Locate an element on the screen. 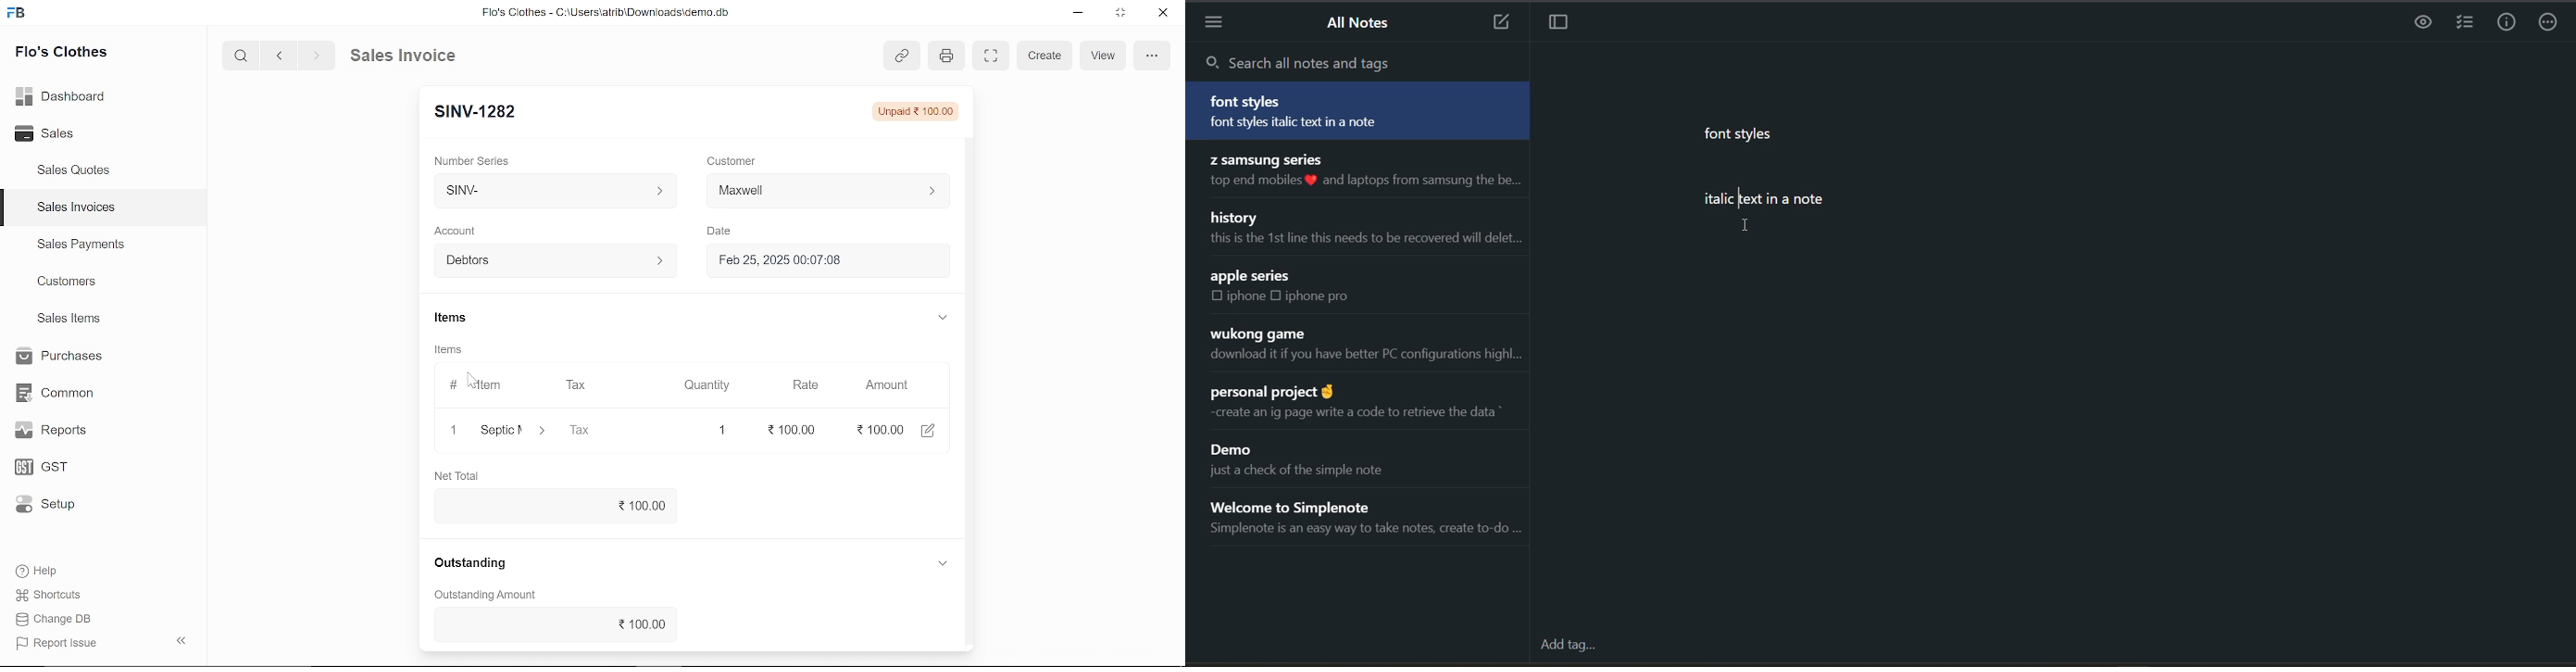  Reports is located at coordinates (56, 431).